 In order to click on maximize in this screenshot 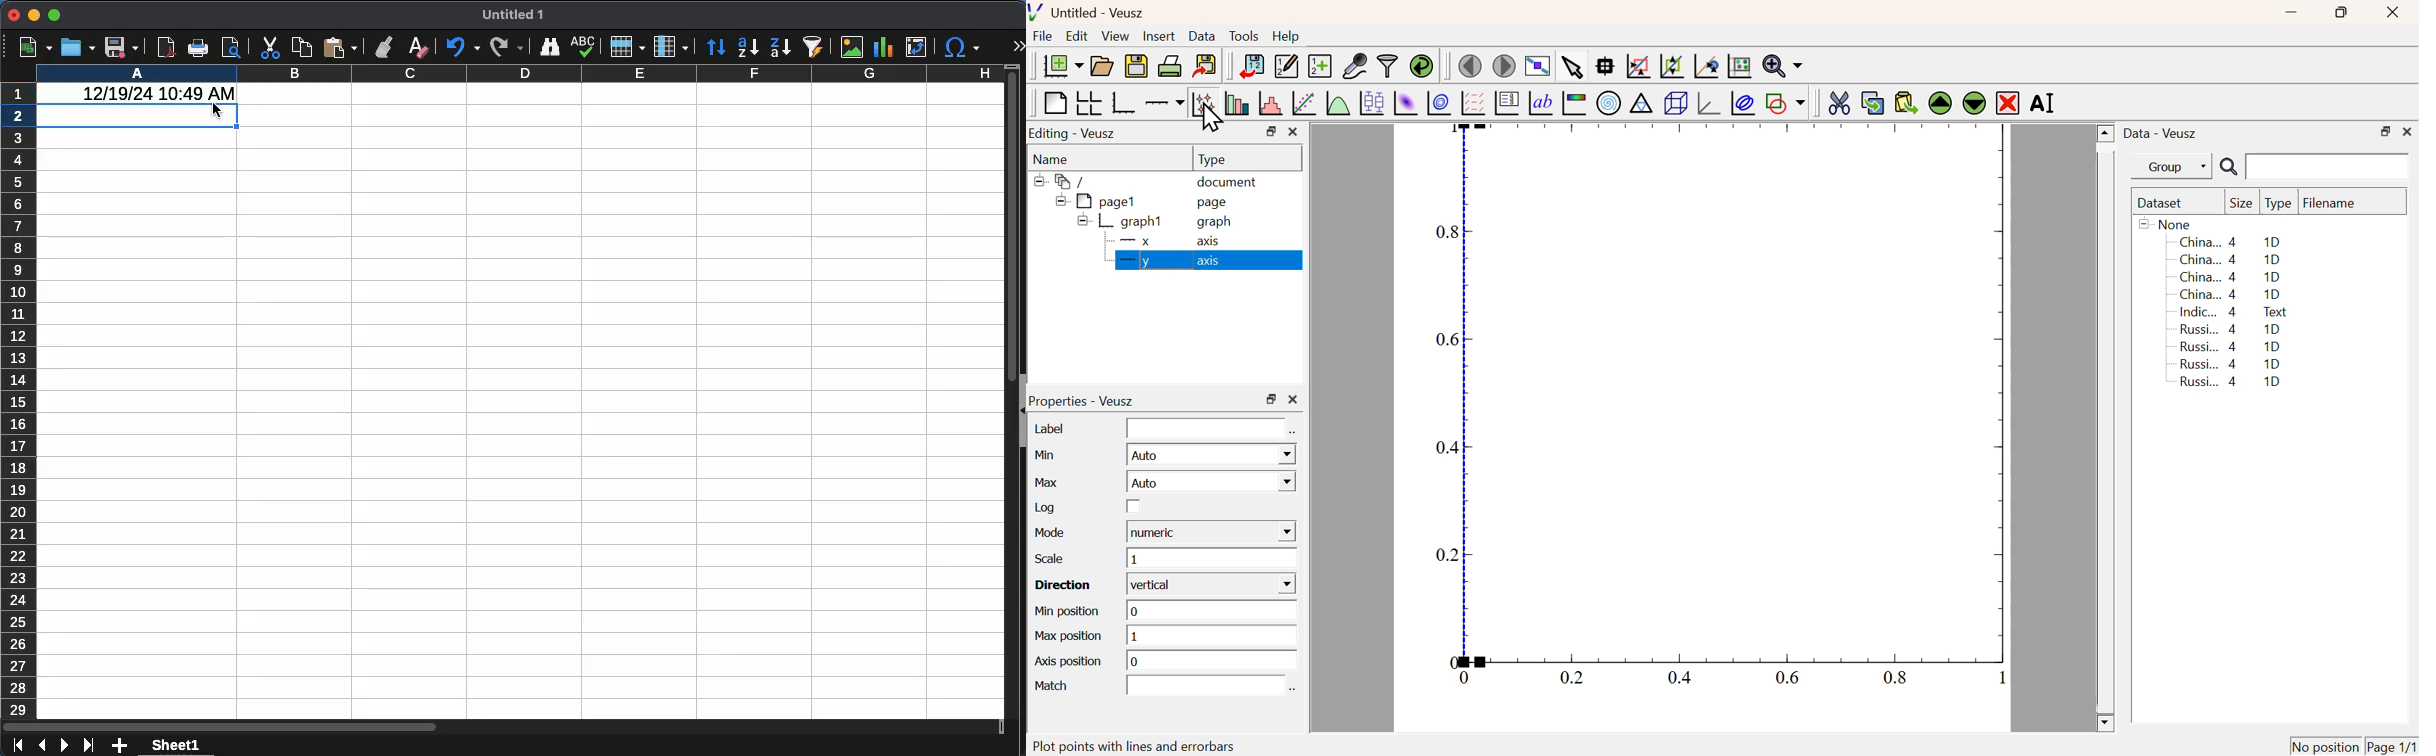, I will do `click(55, 17)`.